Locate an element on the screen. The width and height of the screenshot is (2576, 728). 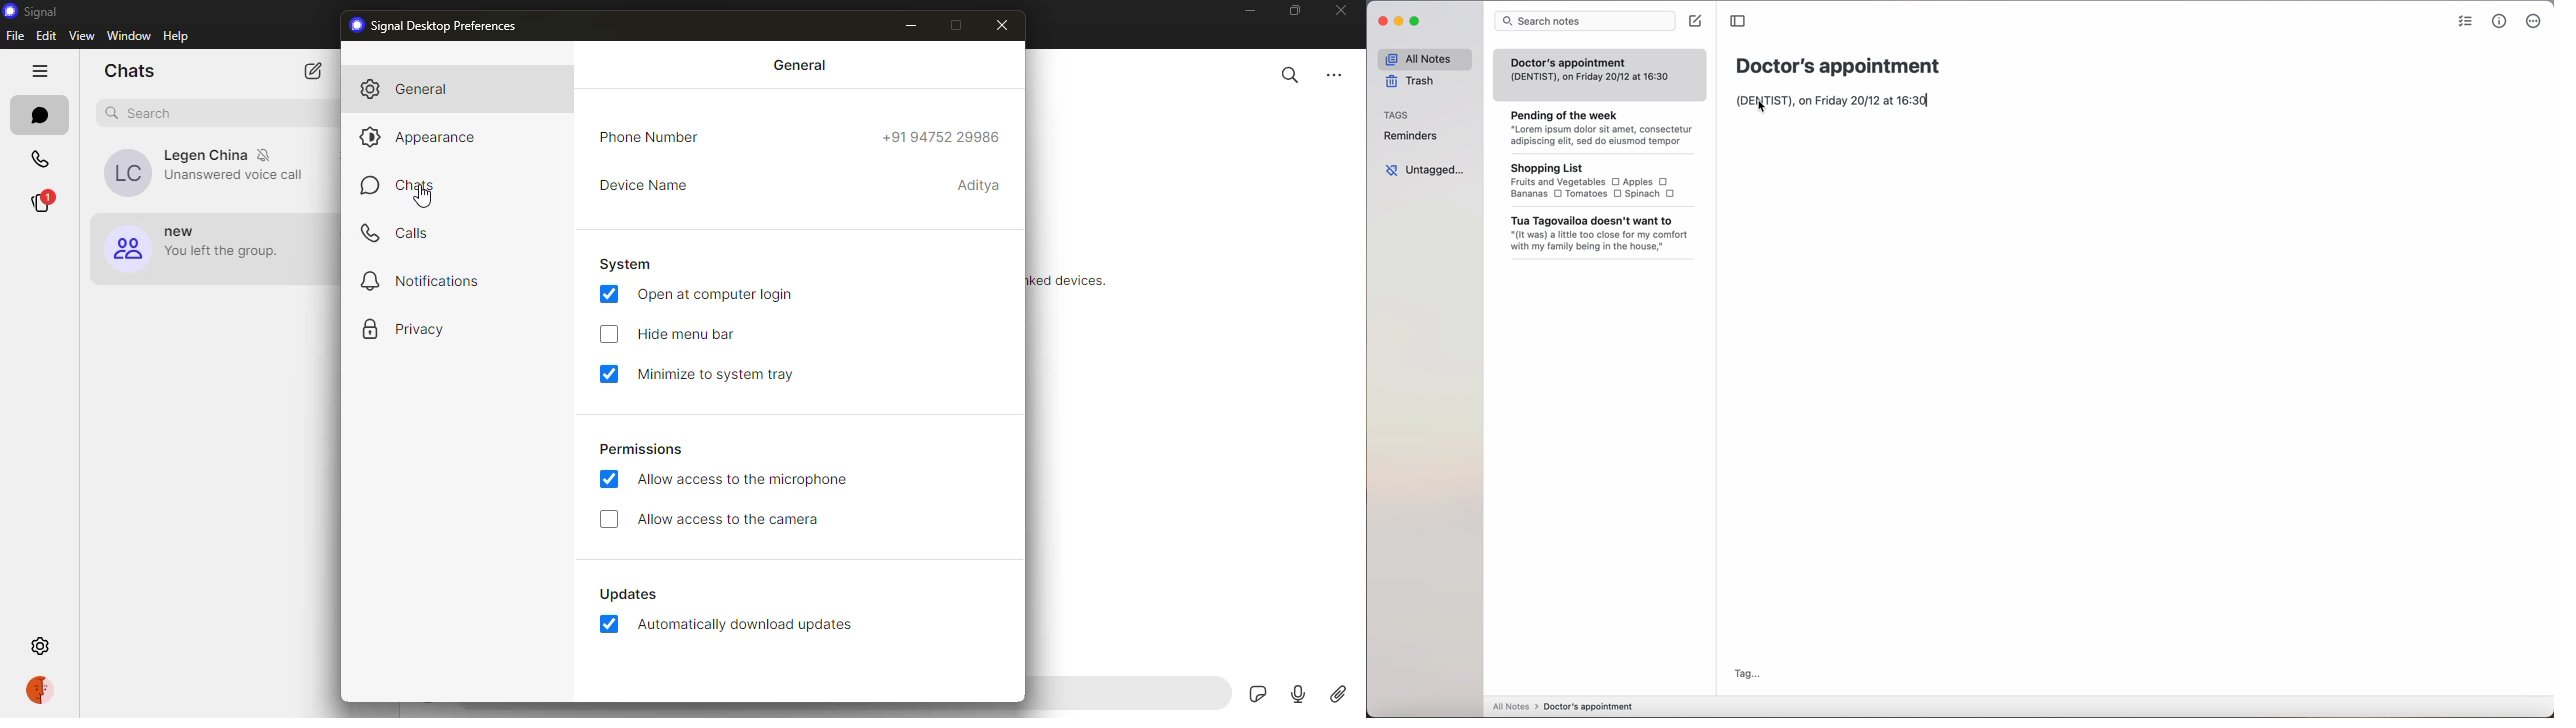
minimize is located at coordinates (1399, 21).